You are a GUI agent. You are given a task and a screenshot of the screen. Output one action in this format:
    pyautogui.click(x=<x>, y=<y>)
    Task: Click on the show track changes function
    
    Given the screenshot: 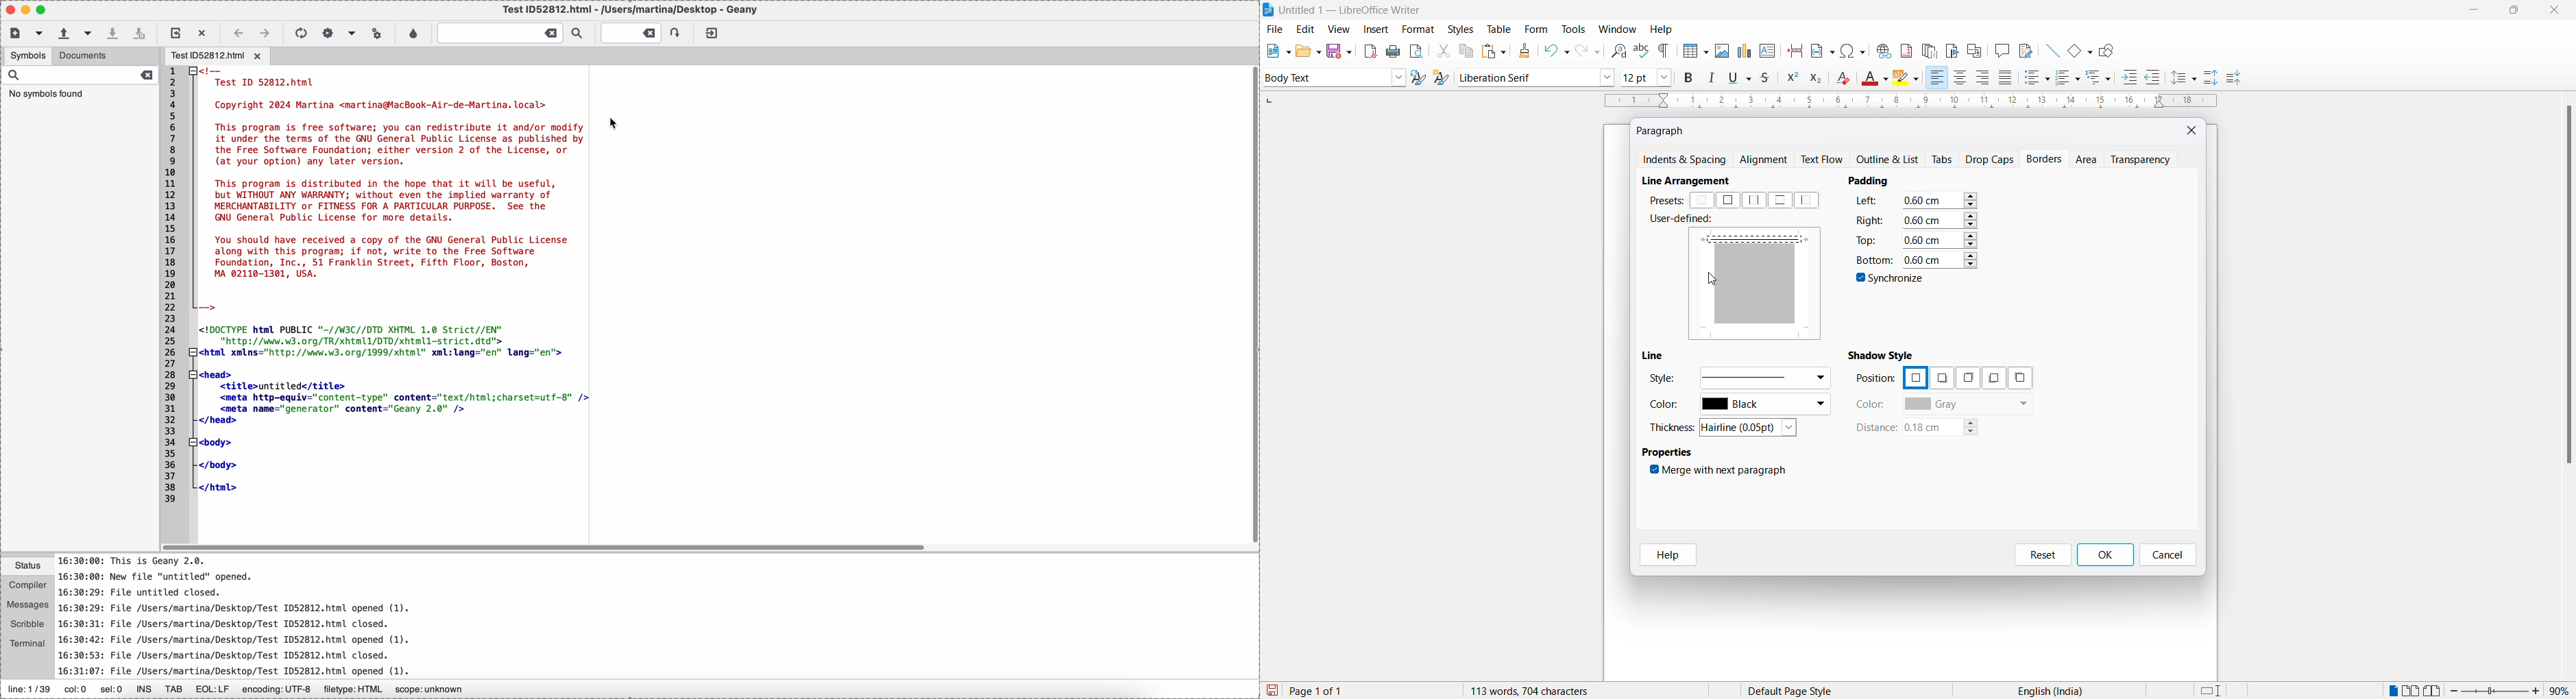 What is the action you would take?
    pyautogui.click(x=1974, y=49)
    